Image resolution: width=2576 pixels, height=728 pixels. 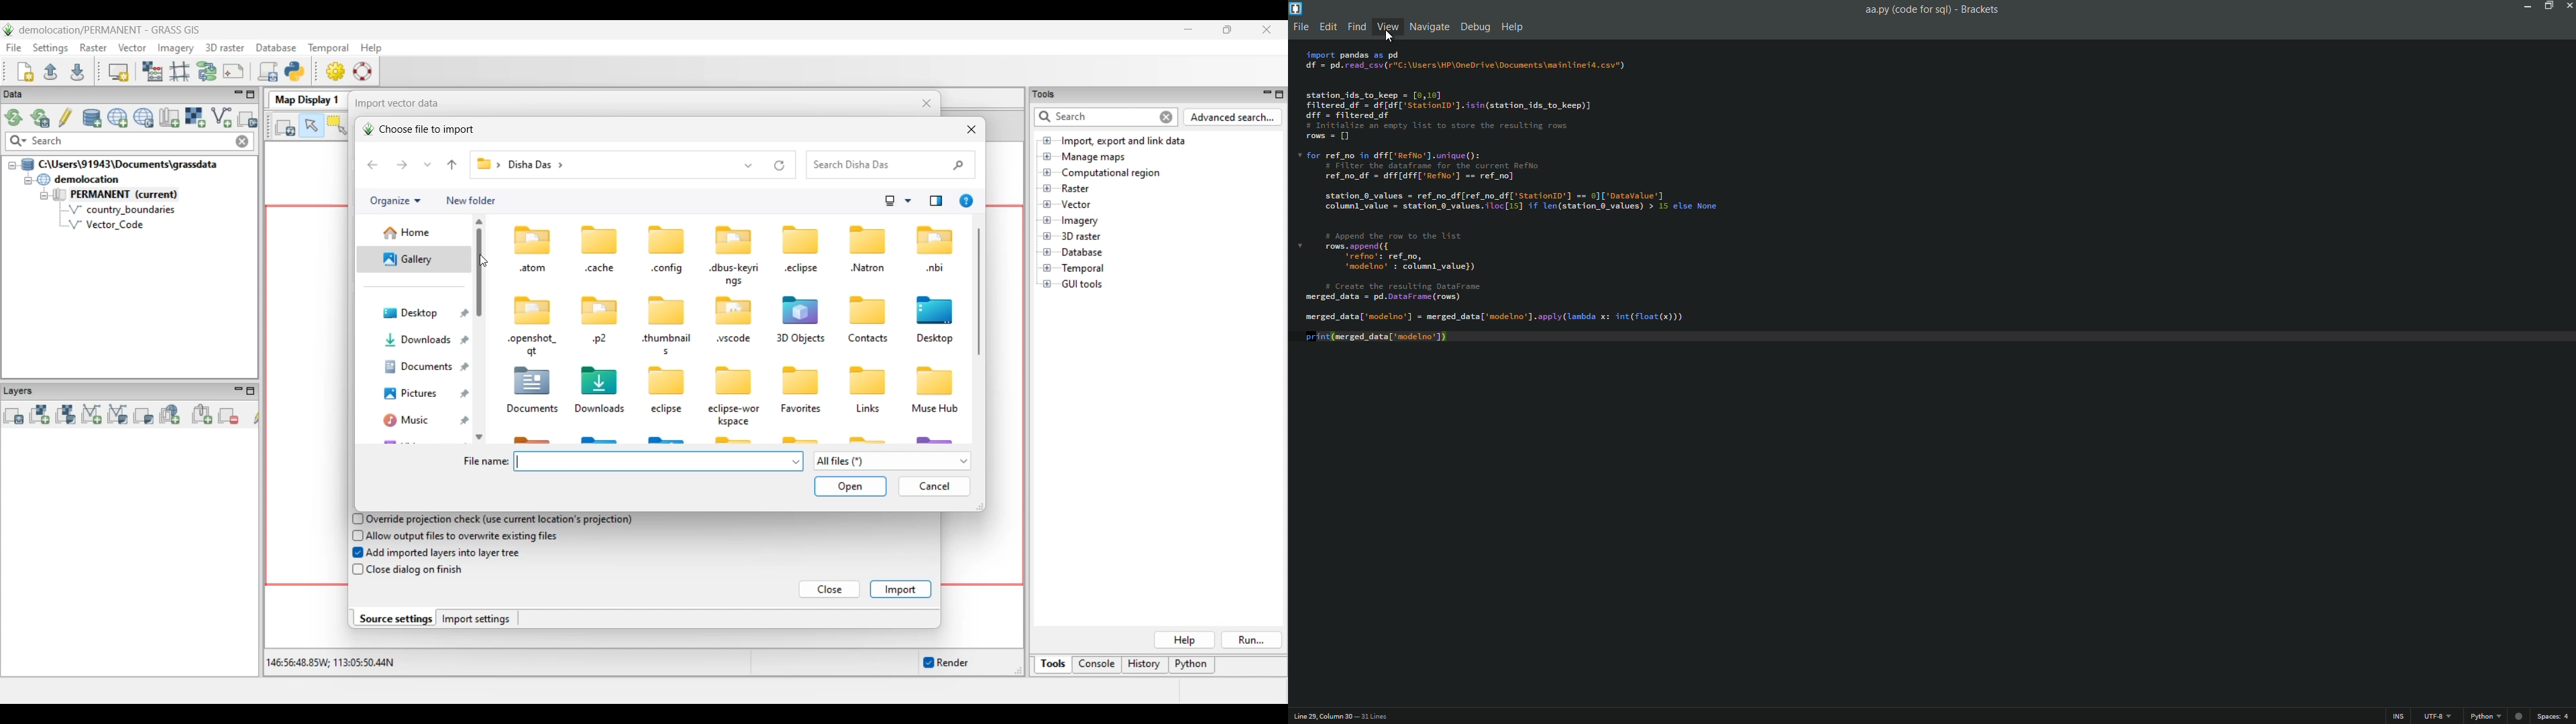 What do you see at coordinates (1430, 26) in the screenshot?
I see `navigate menu` at bounding box center [1430, 26].